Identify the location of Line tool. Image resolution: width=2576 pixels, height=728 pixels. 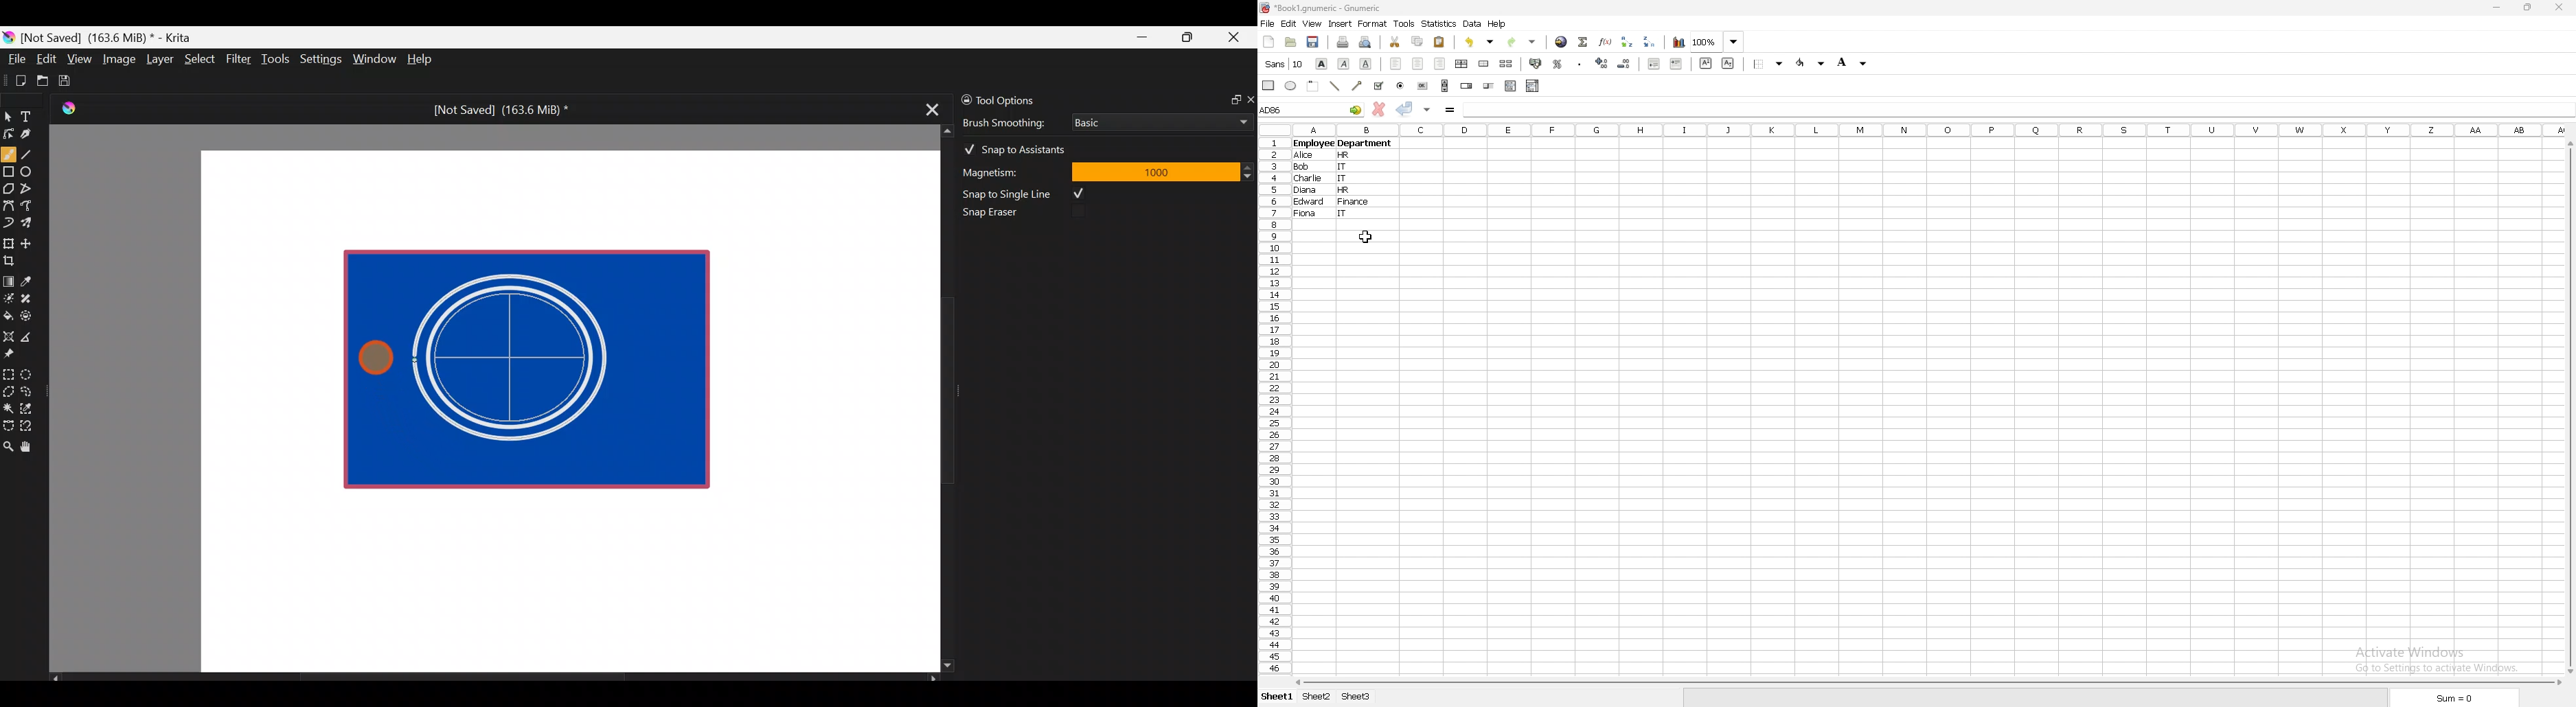
(35, 153).